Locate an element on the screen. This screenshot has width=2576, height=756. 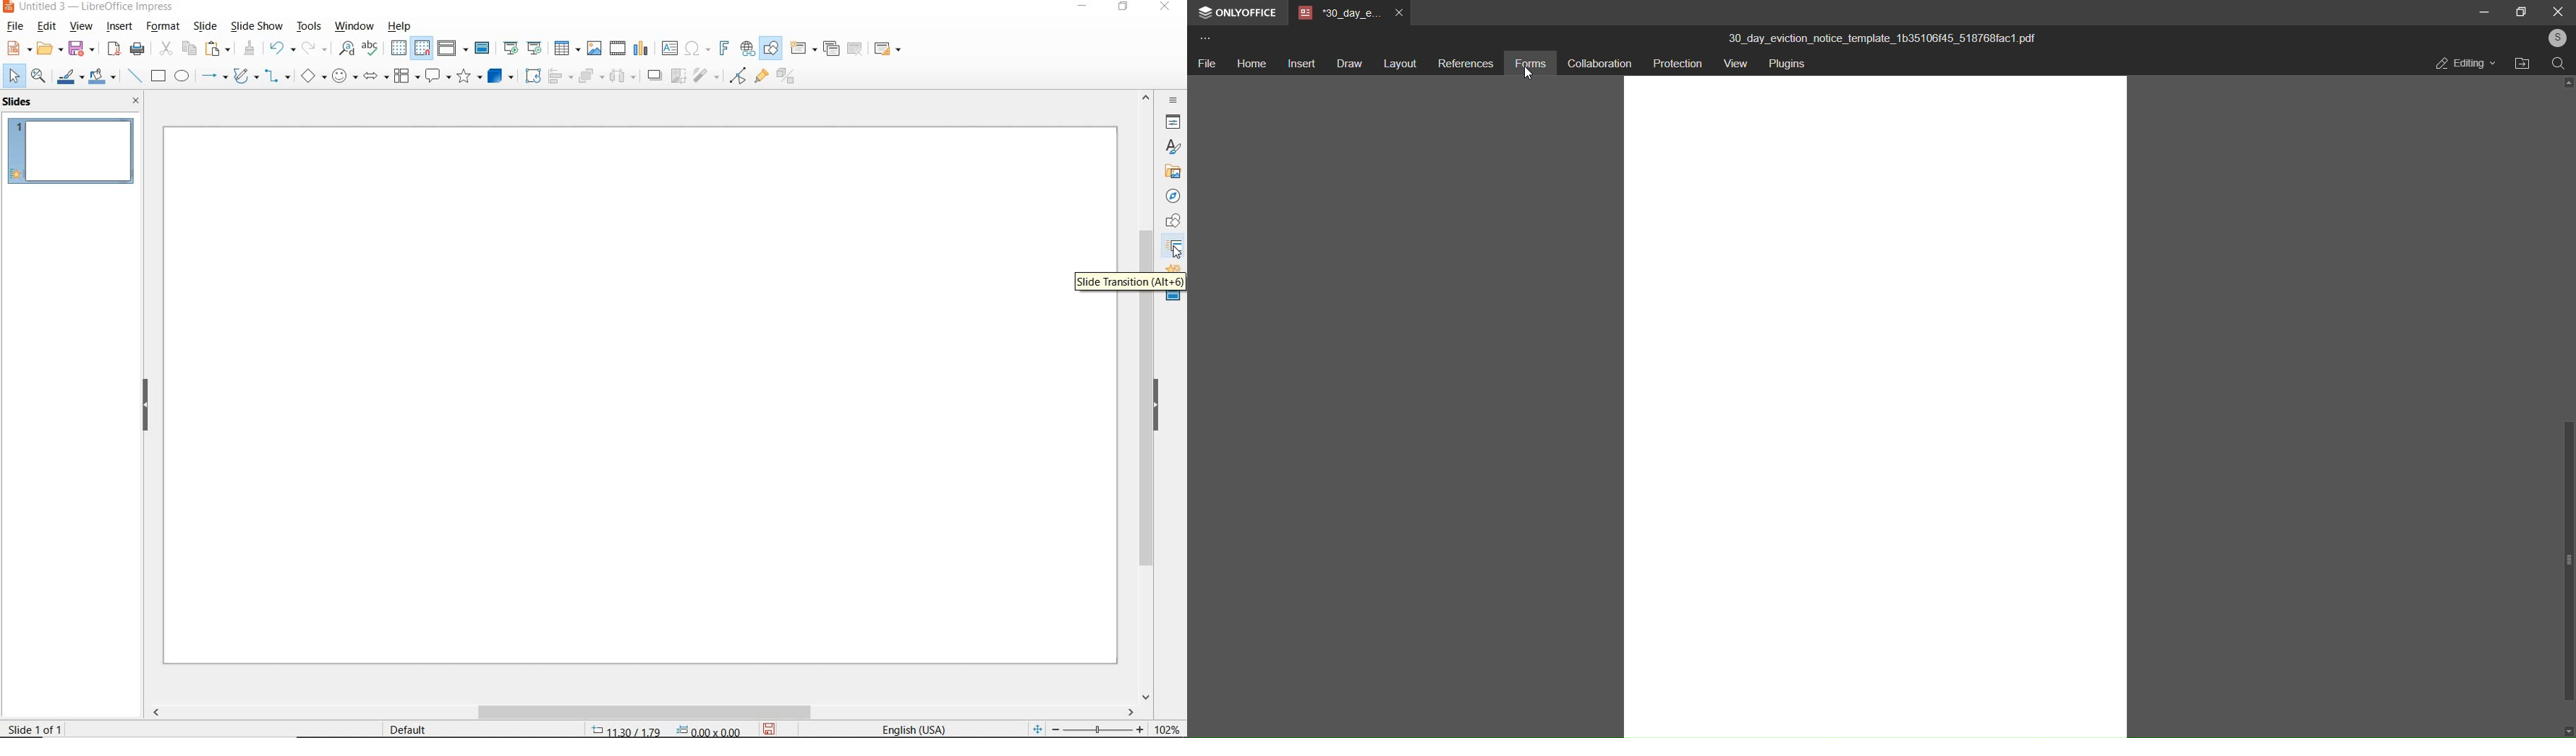
CURVES & POLYGONS is located at coordinates (245, 76).